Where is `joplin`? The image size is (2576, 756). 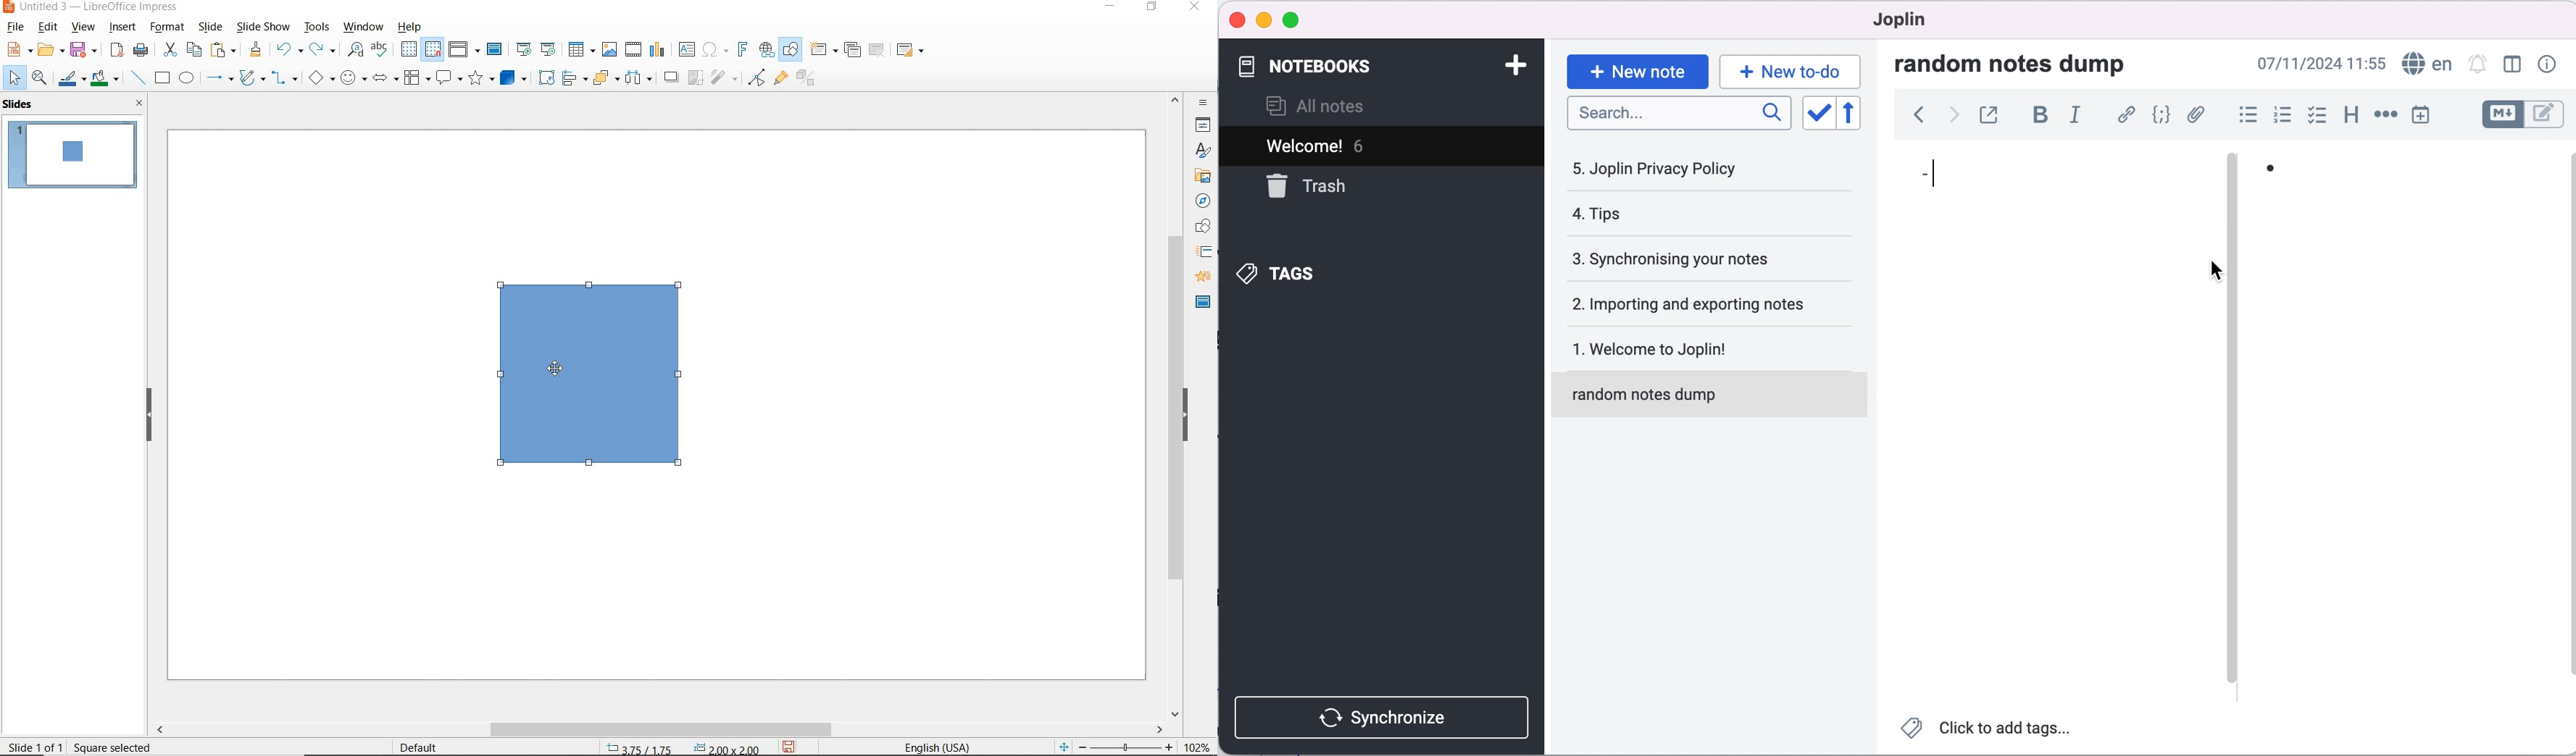
joplin is located at coordinates (1905, 23).